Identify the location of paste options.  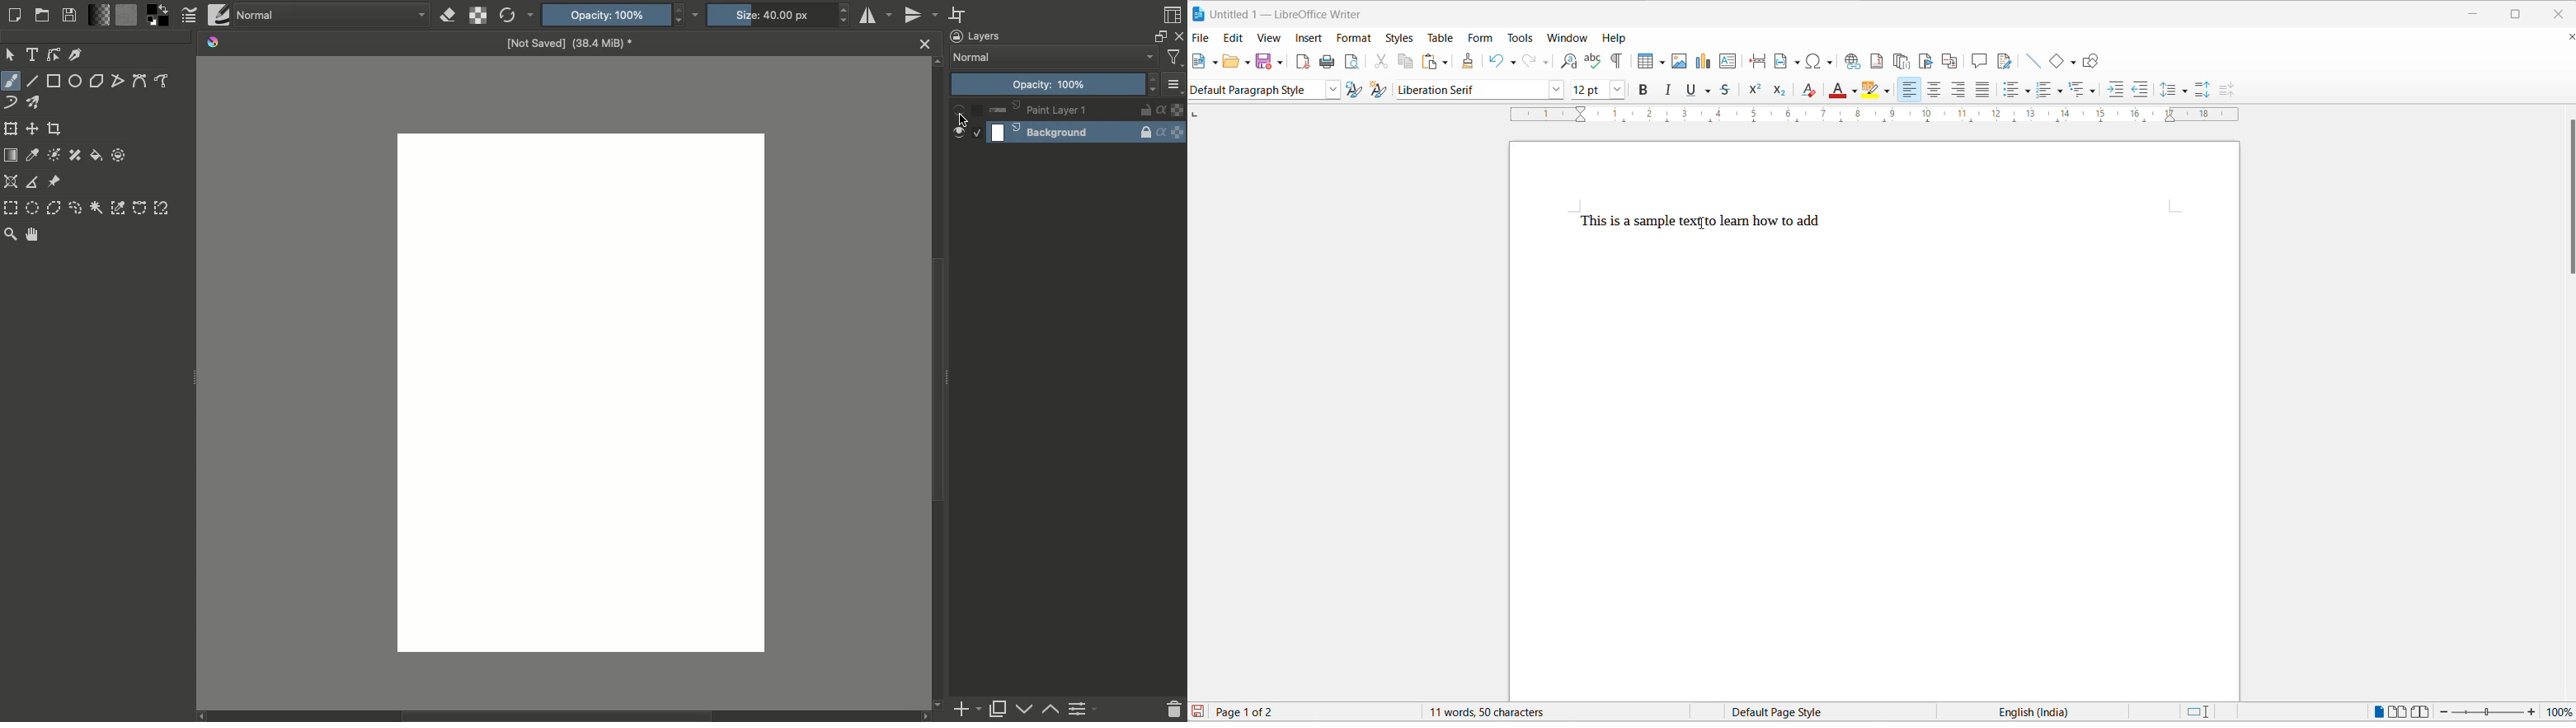
(1446, 62).